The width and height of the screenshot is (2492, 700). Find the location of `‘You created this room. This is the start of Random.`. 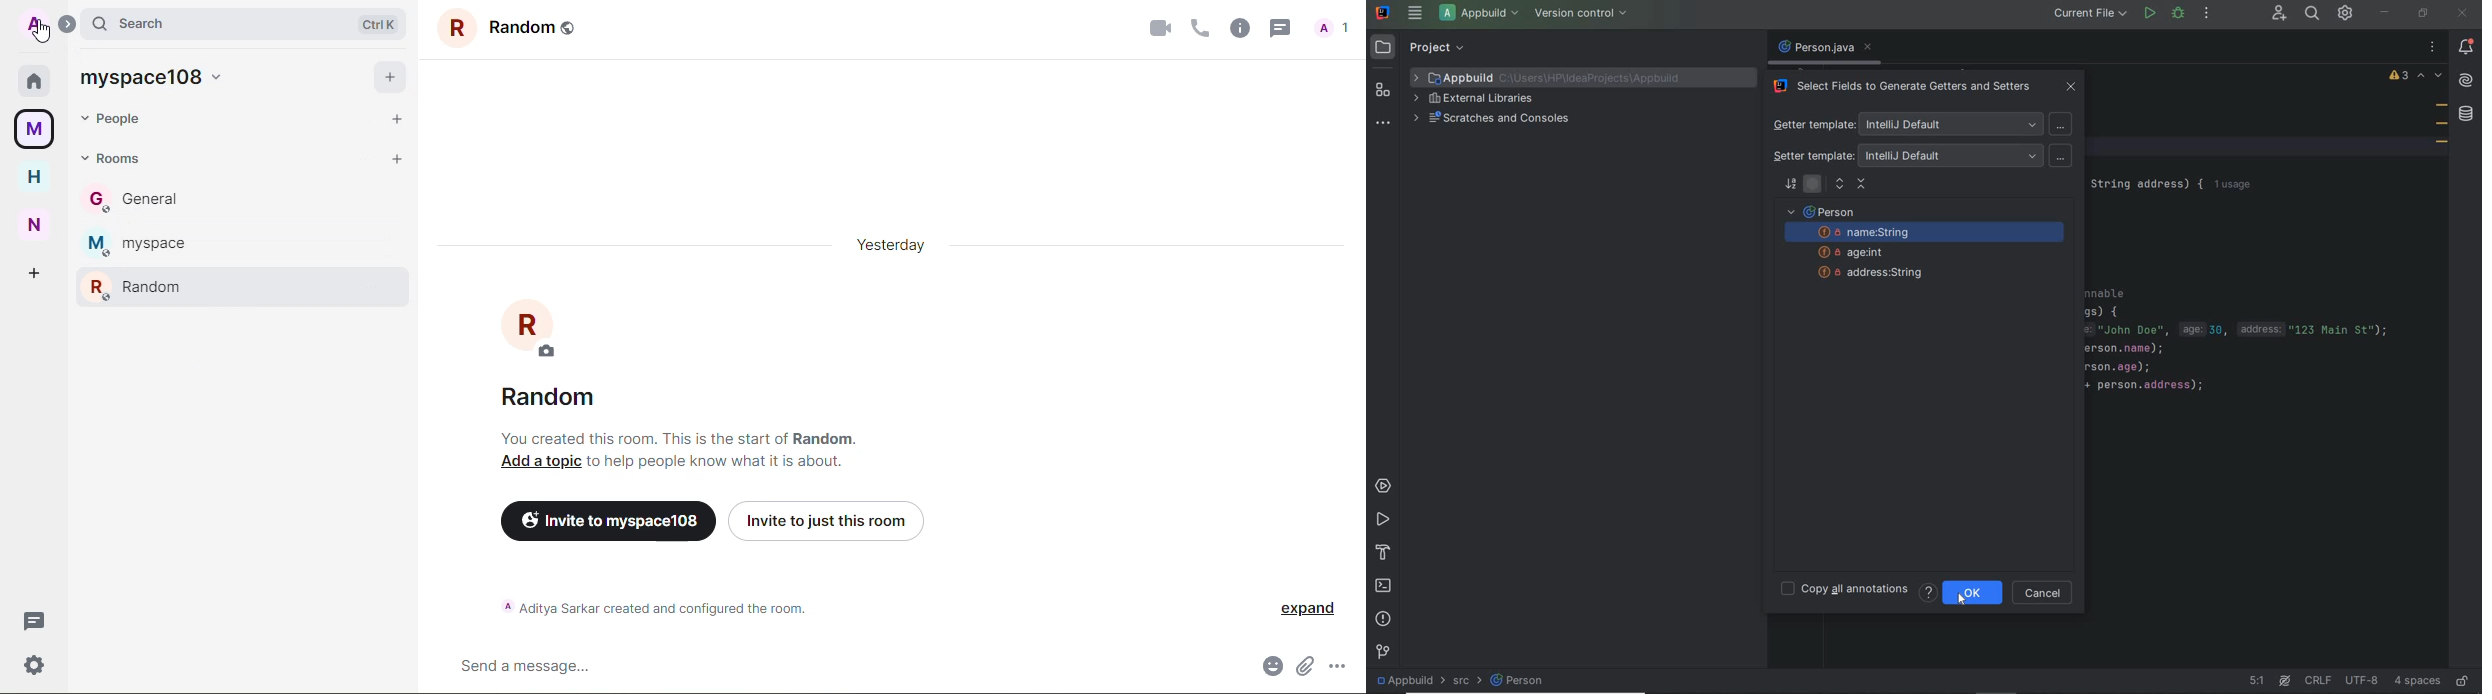

‘You created this room. This is the start of Random. is located at coordinates (683, 440).